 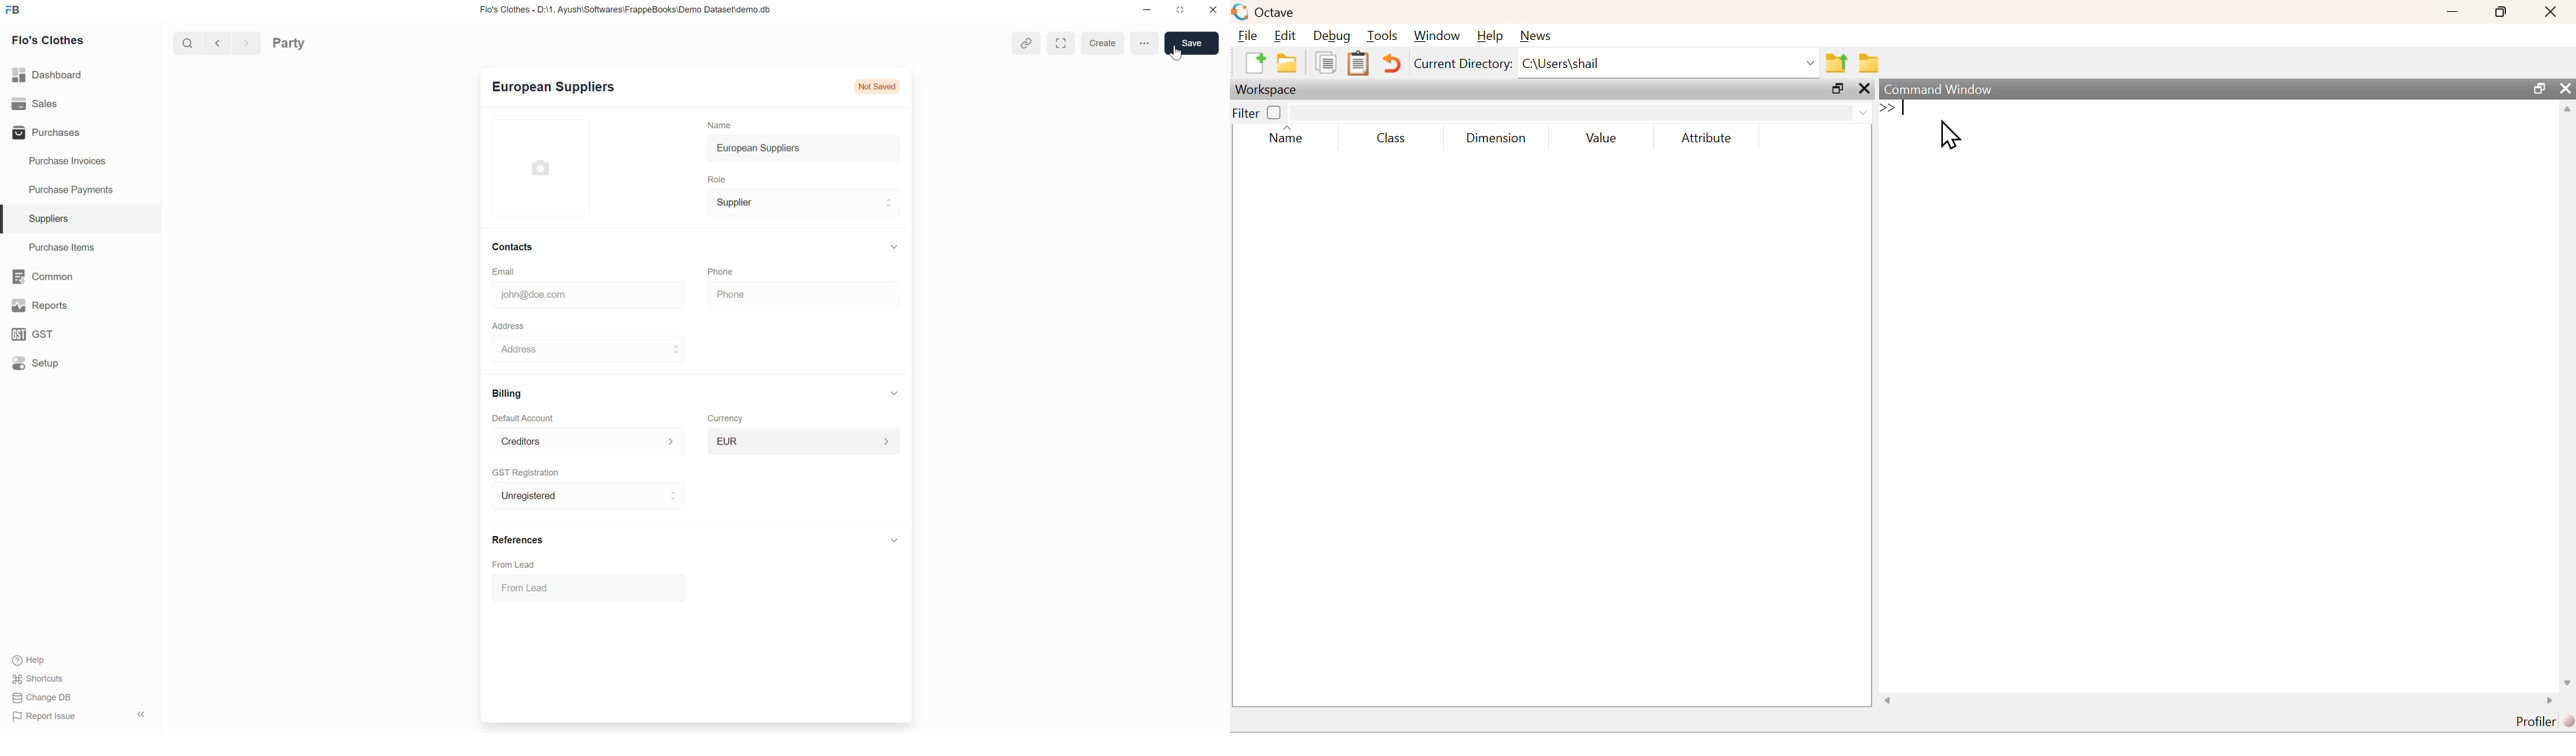 What do you see at coordinates (521, 564) in the screenshot?
I see `From Lead` at bounding box center [521, 564].